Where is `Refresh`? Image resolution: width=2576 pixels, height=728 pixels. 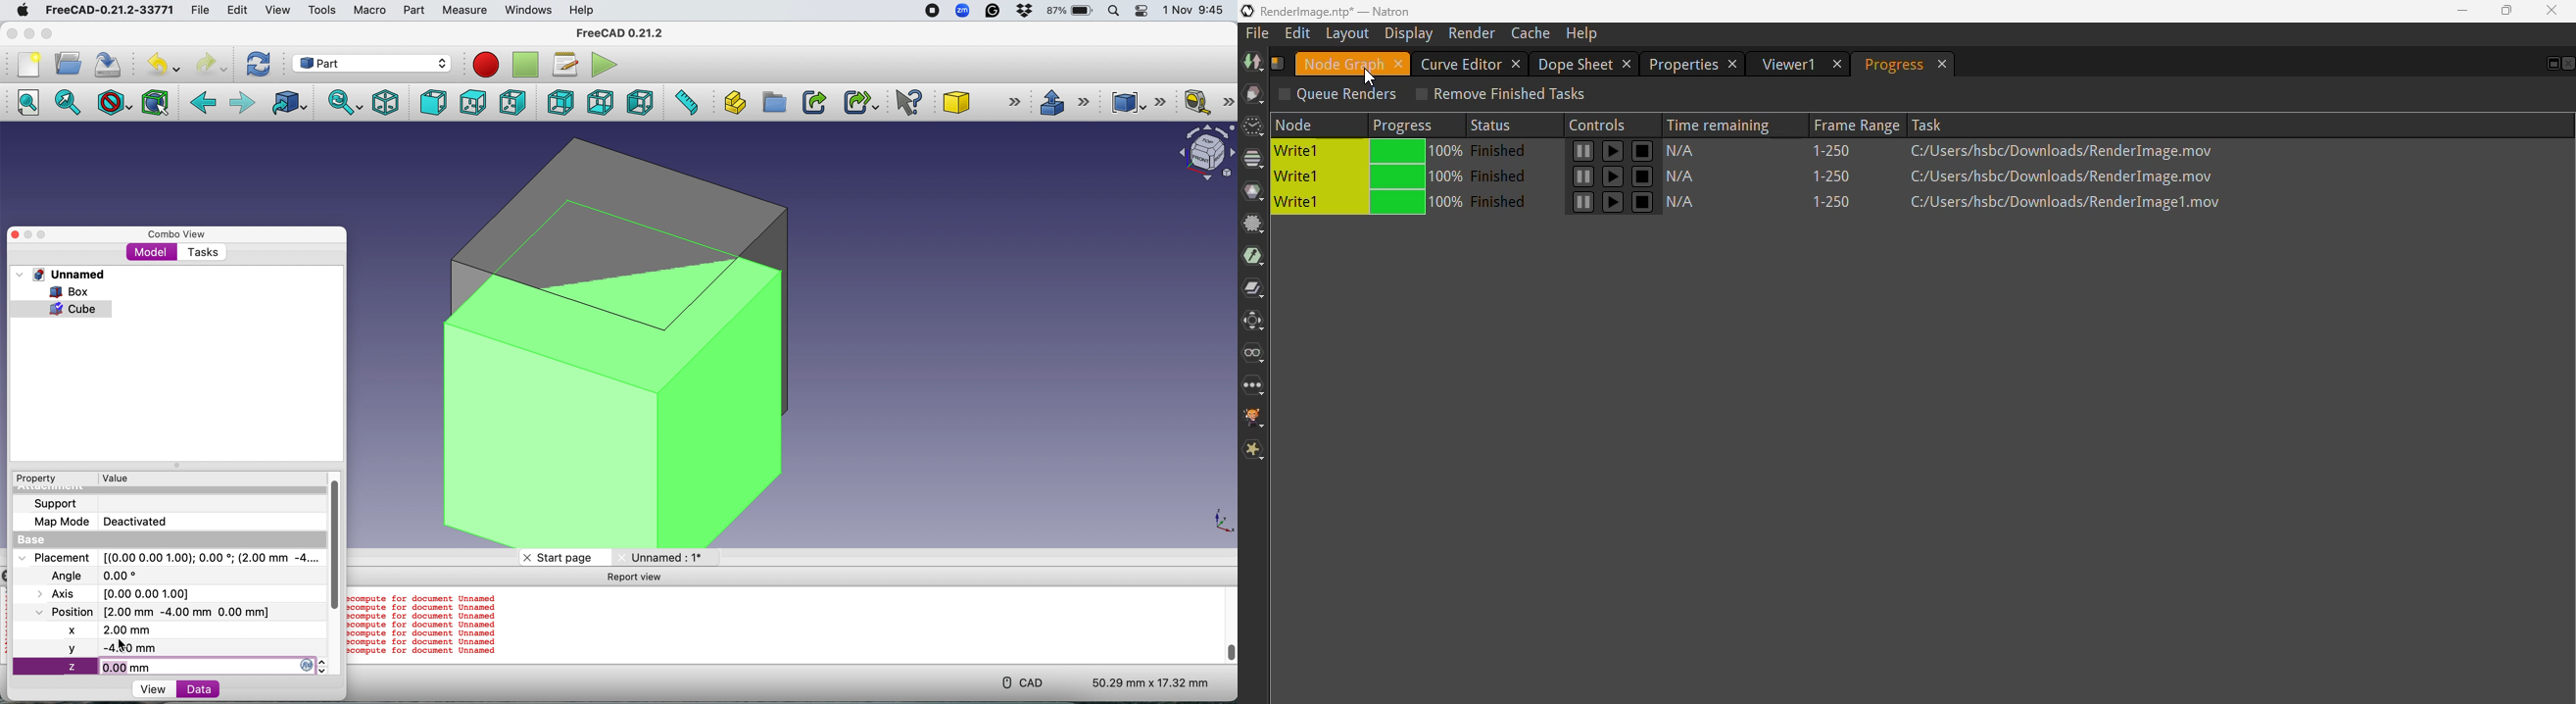
Refresh is located at coordinates (261, 64).